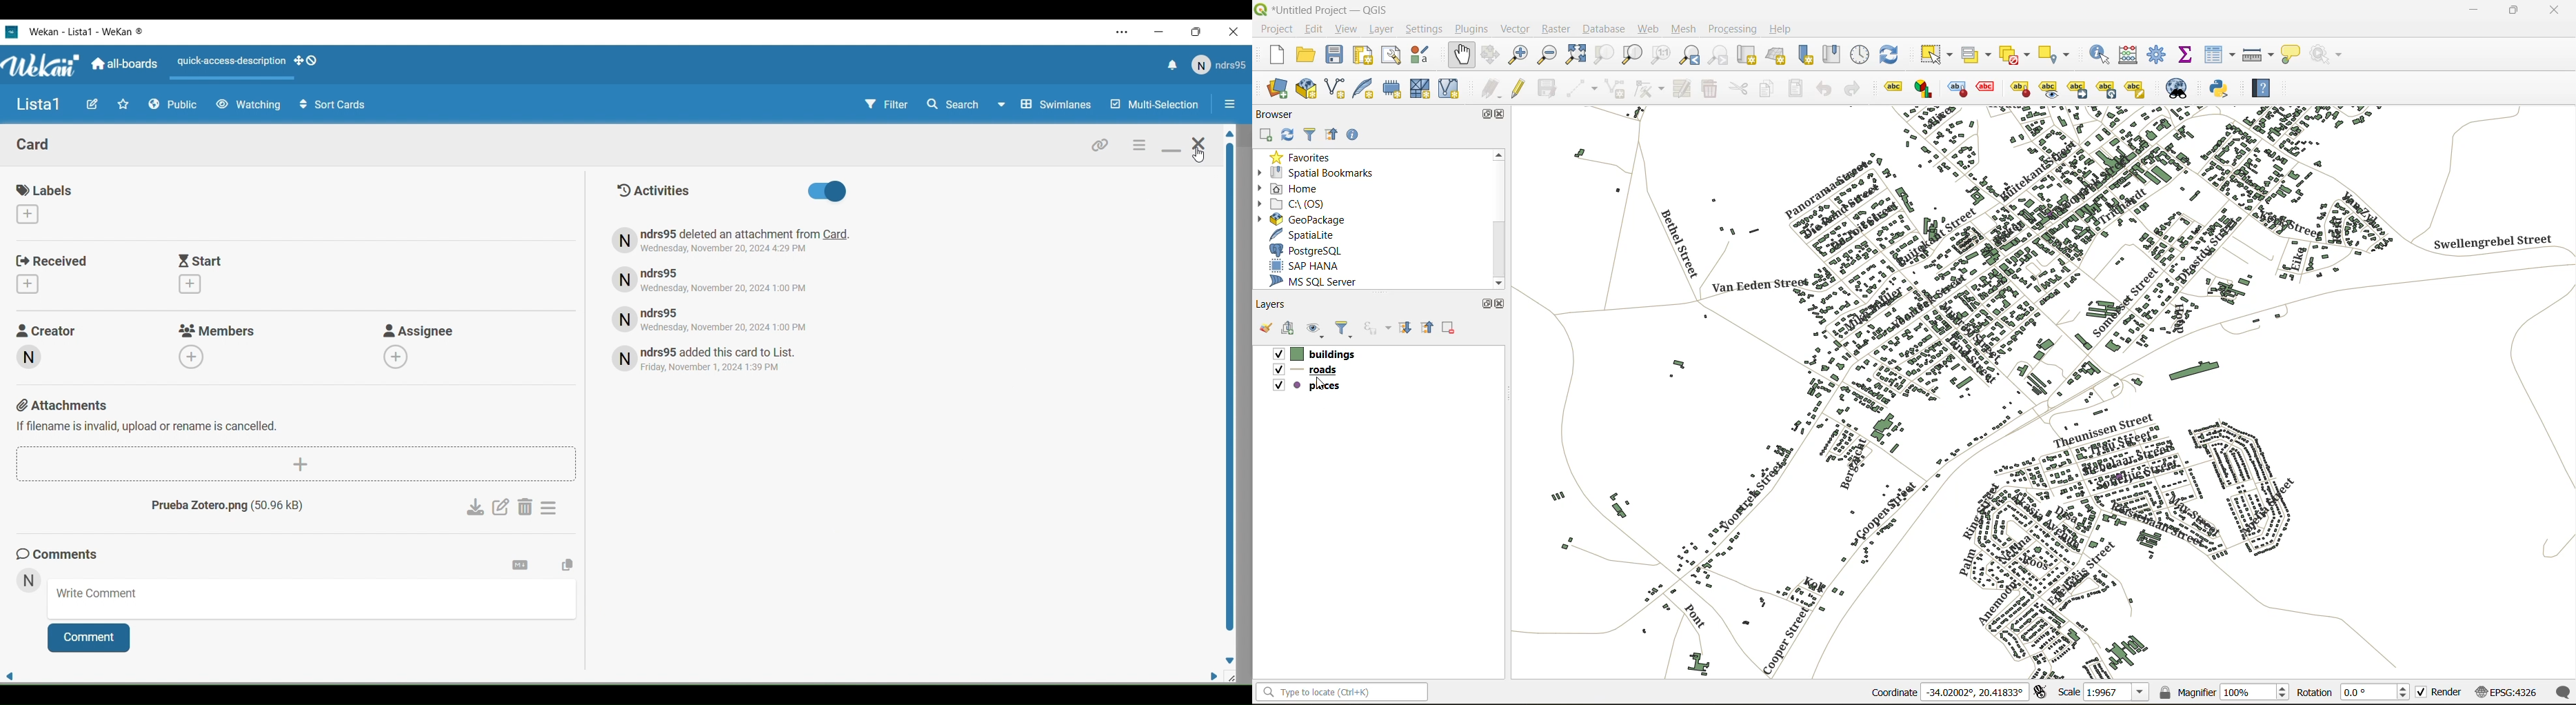 The image size is (2576, 728). I want to click on statistical summary, so click(2187, 55).